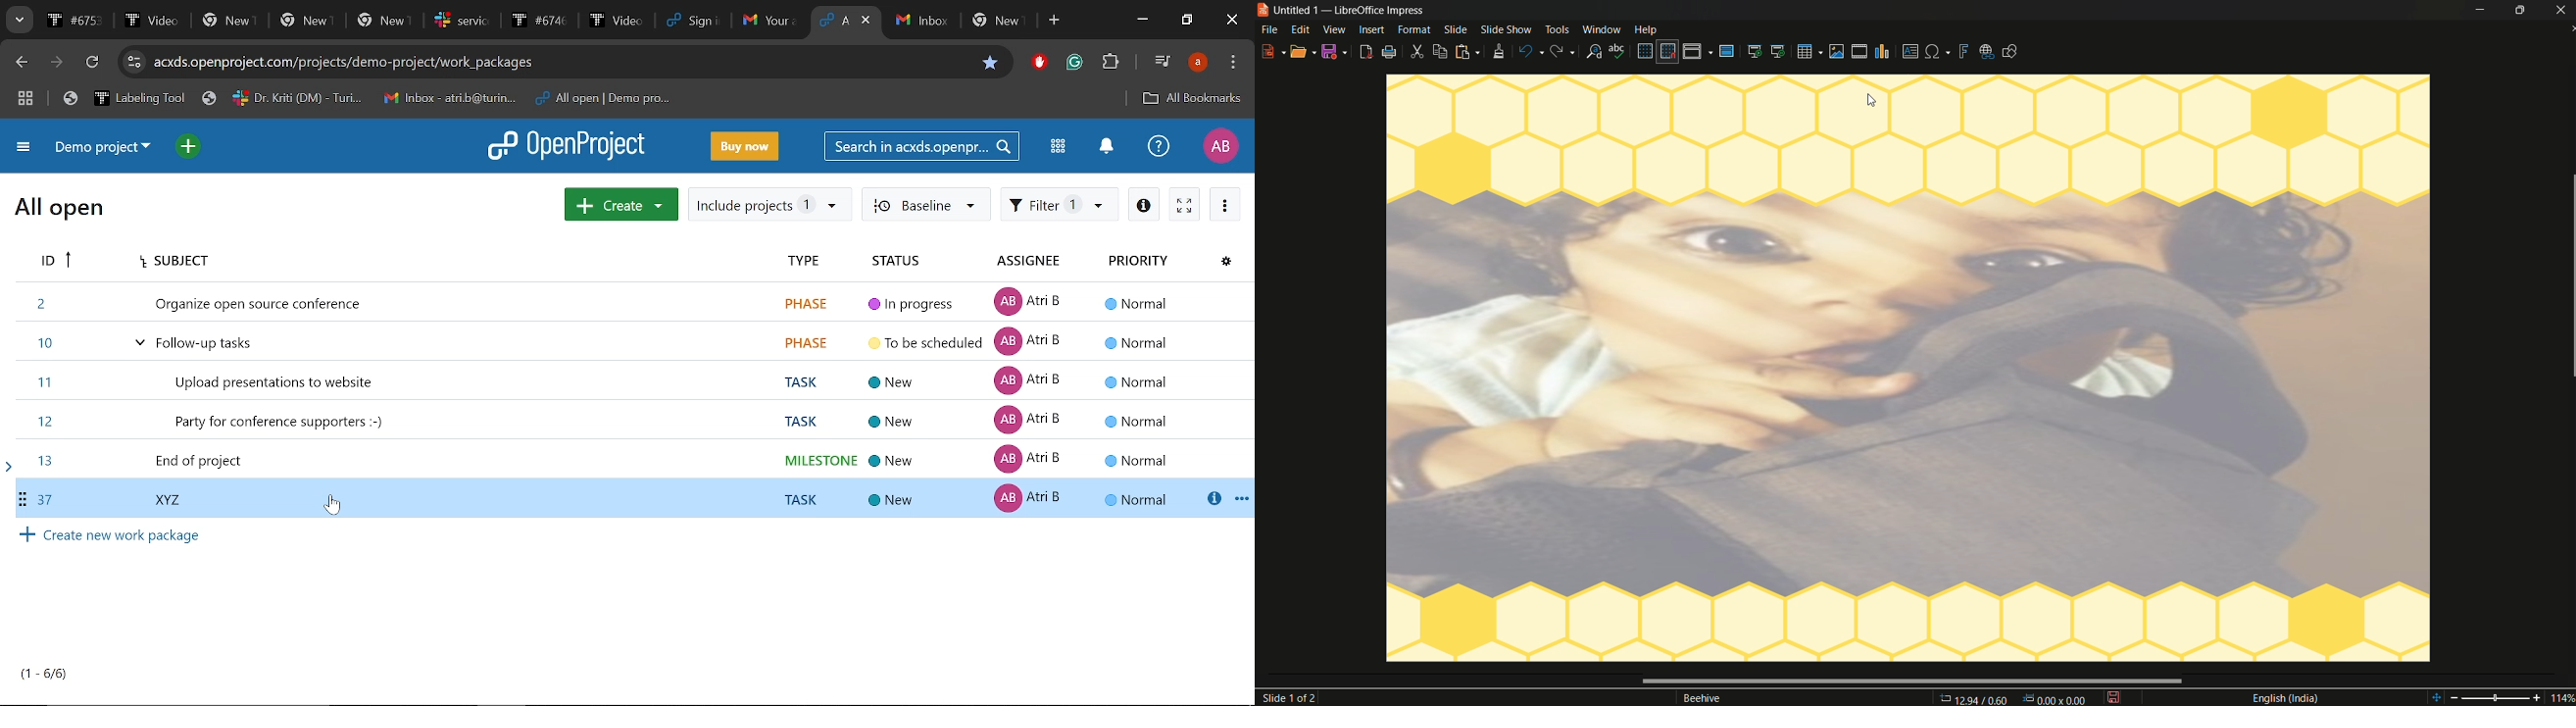 The image size is (2576, 728). What do you see at coordinates (1987, 52) in the screenshot?
I see `insert hyperlink` at bounding box center [1987, 52].